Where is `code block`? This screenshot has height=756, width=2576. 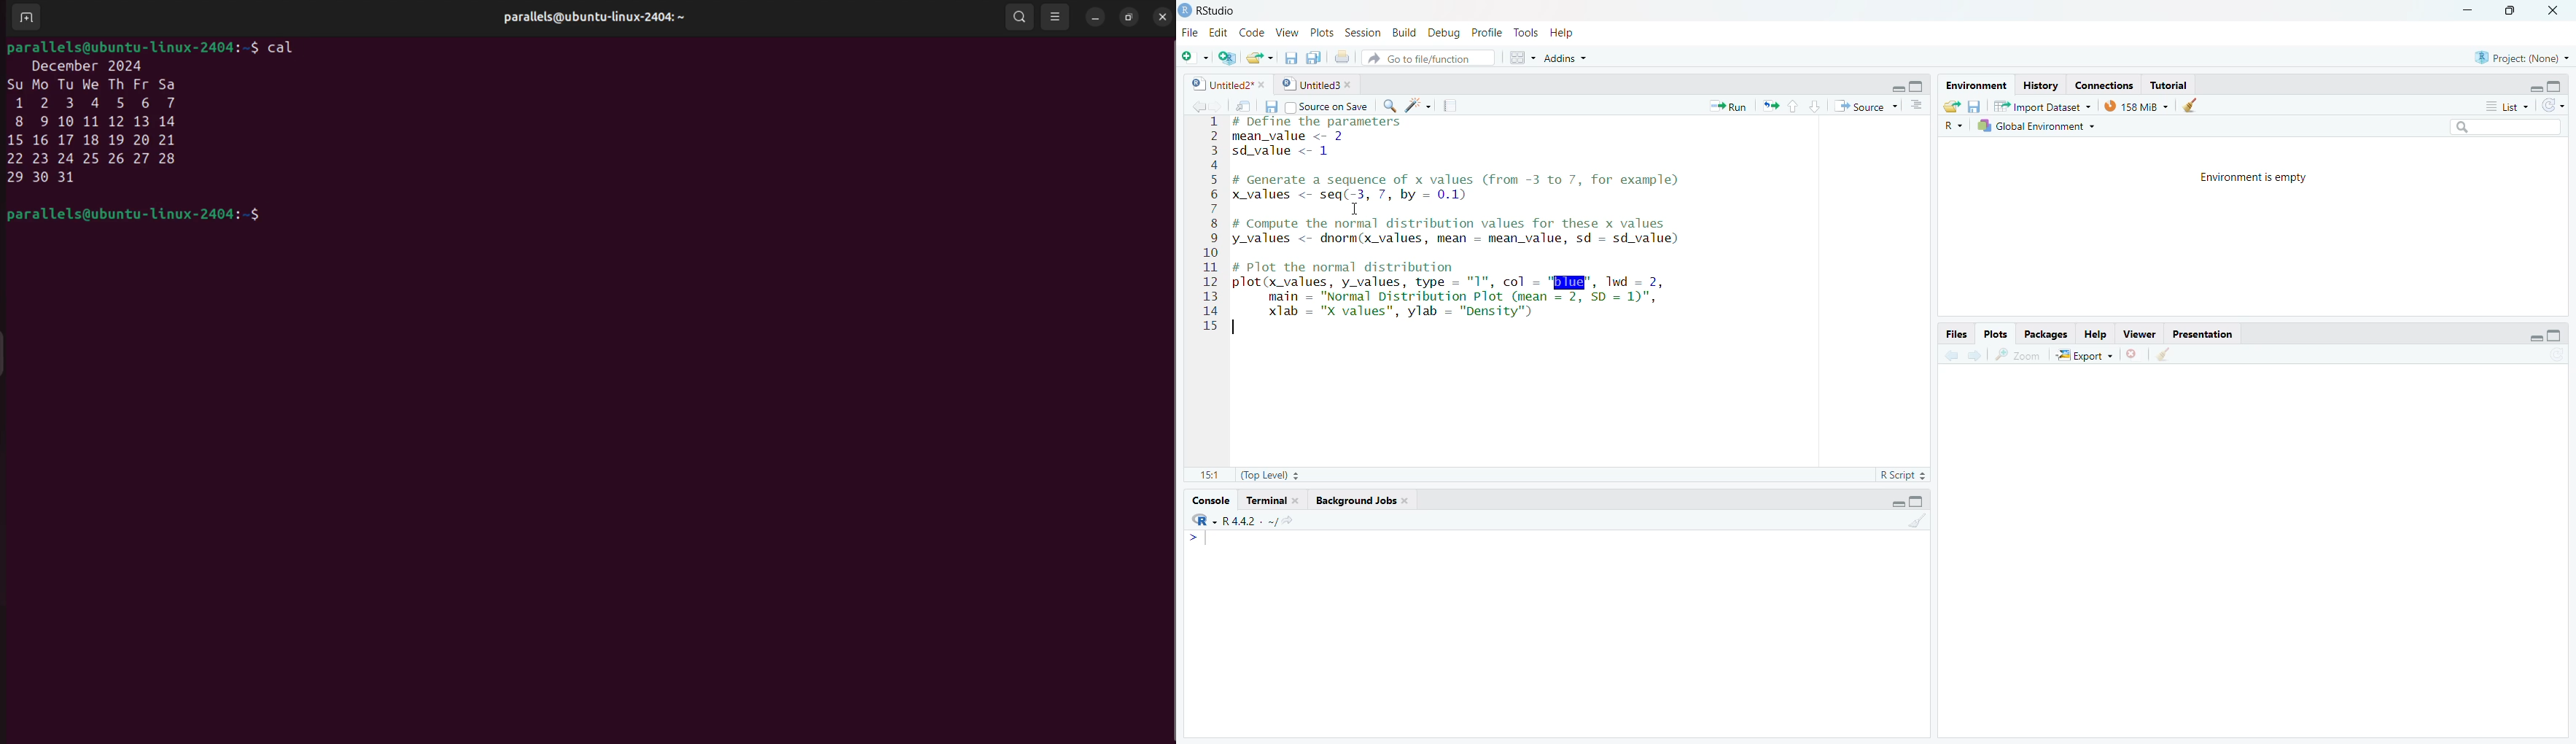
code block is located at coordinates (1411, 105).